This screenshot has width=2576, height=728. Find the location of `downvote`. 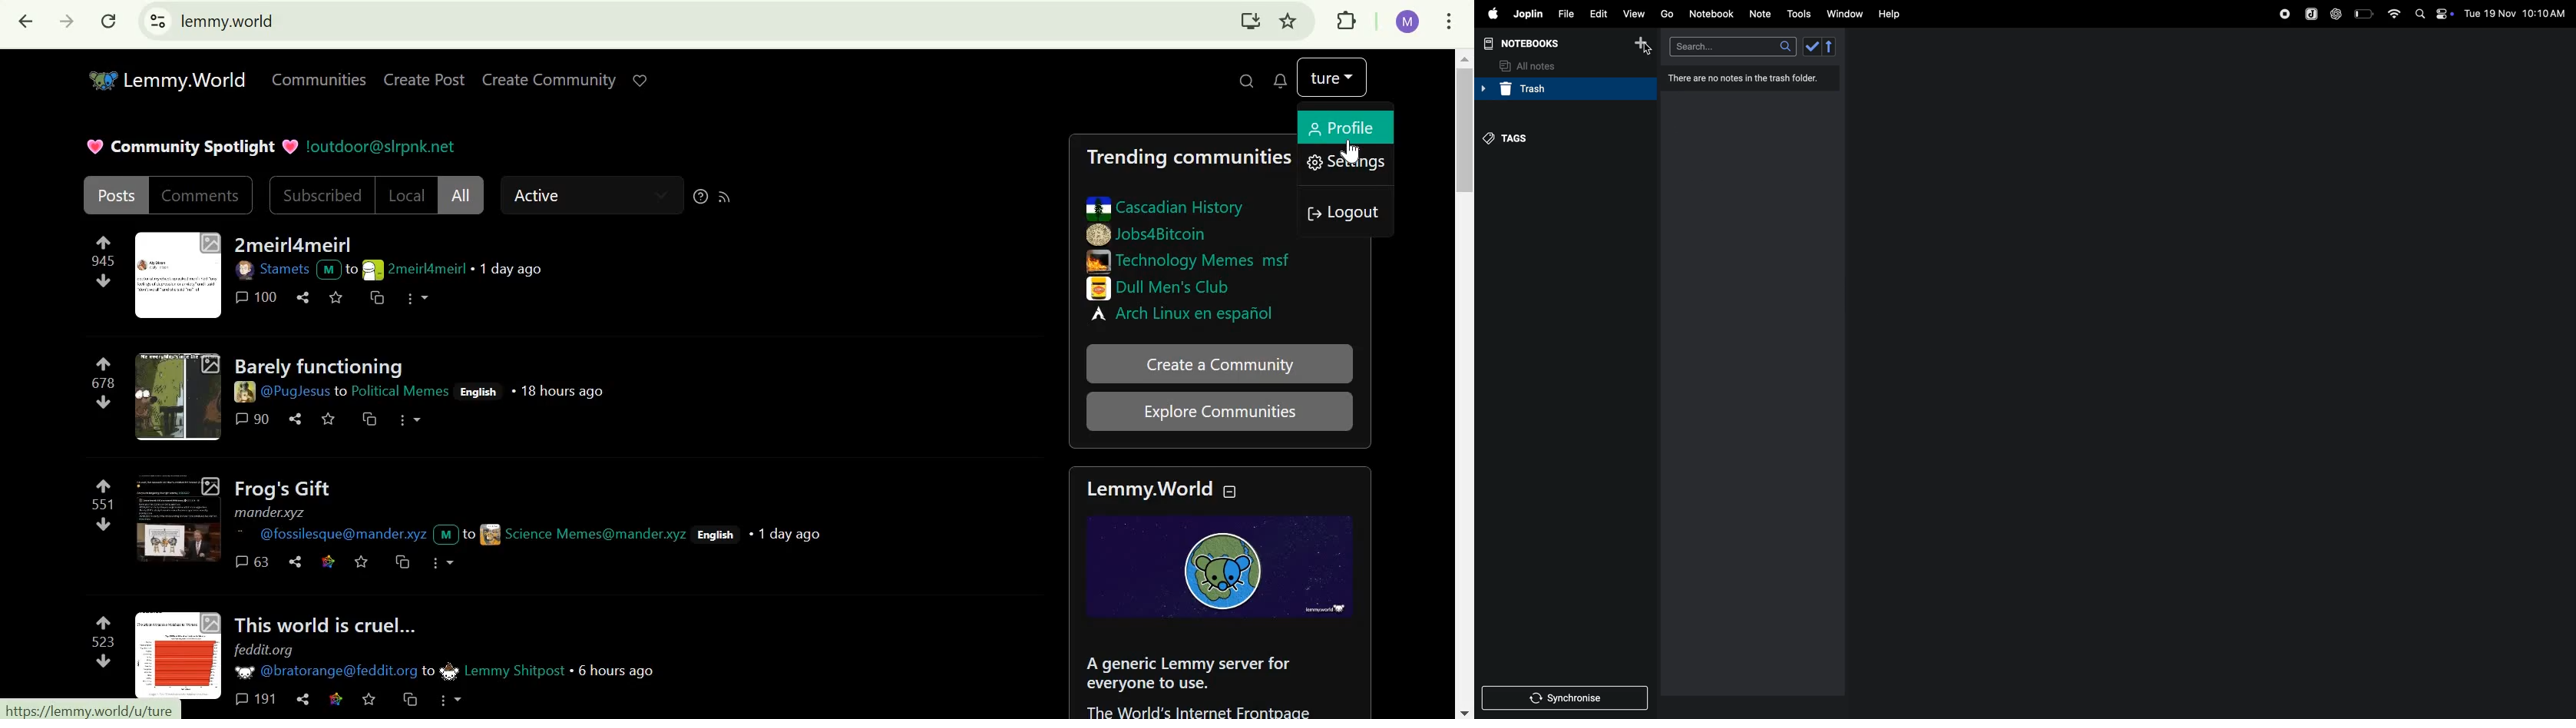

downvote is located at coordinates (102, 525).